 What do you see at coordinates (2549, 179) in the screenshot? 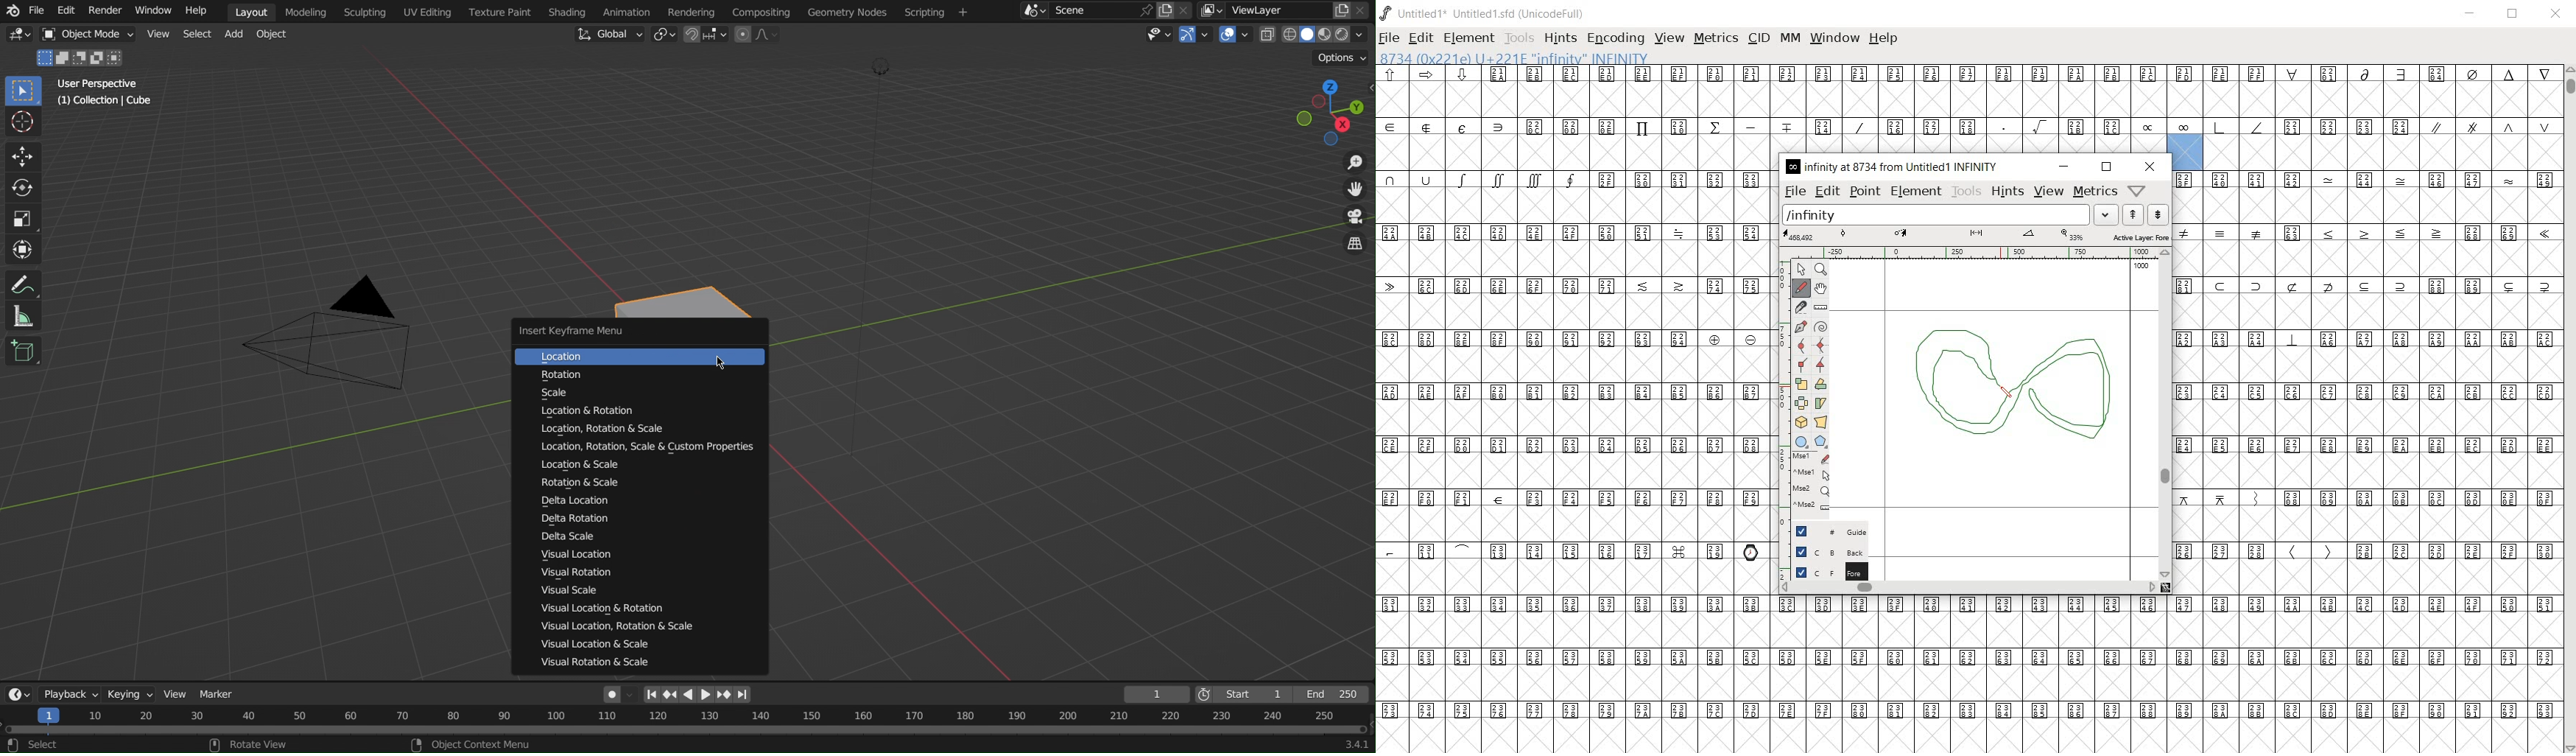
I see `small letters a b` at bounding box center [2549, 179].